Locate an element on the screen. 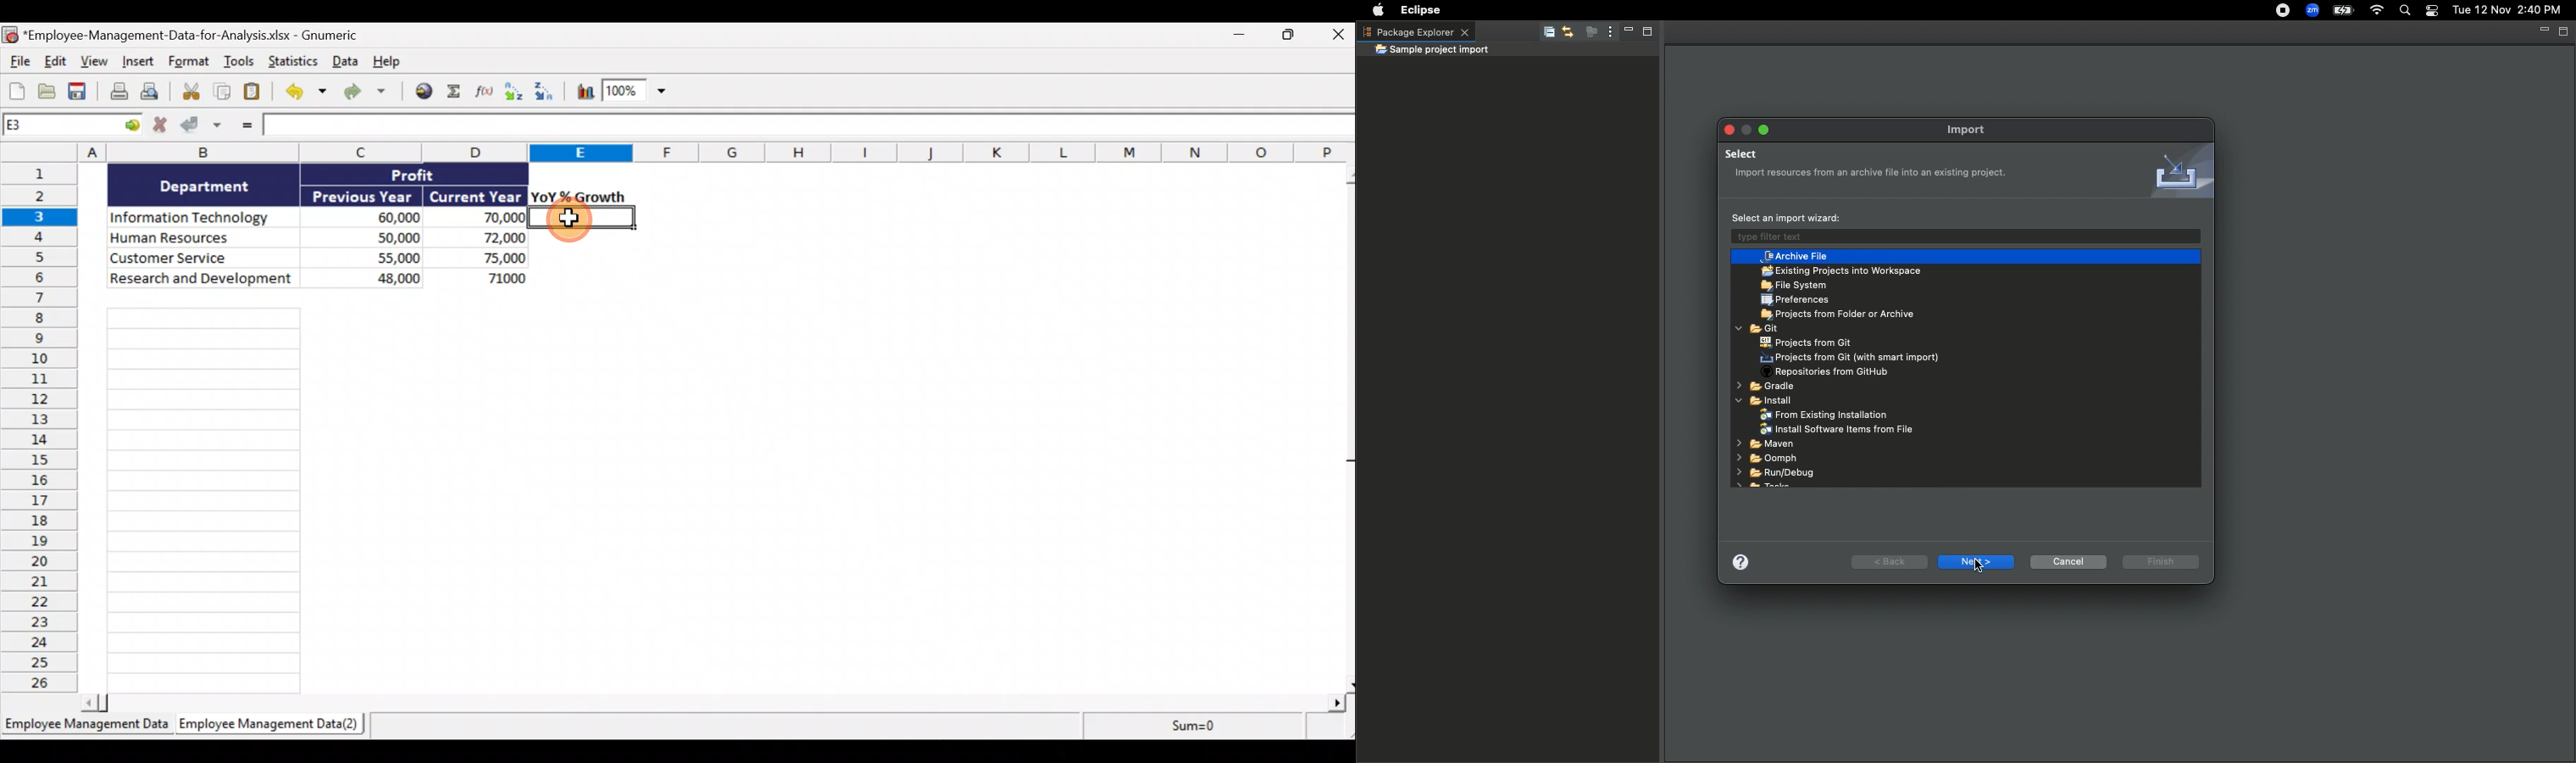  Insert is located at coordinates (136, 63).